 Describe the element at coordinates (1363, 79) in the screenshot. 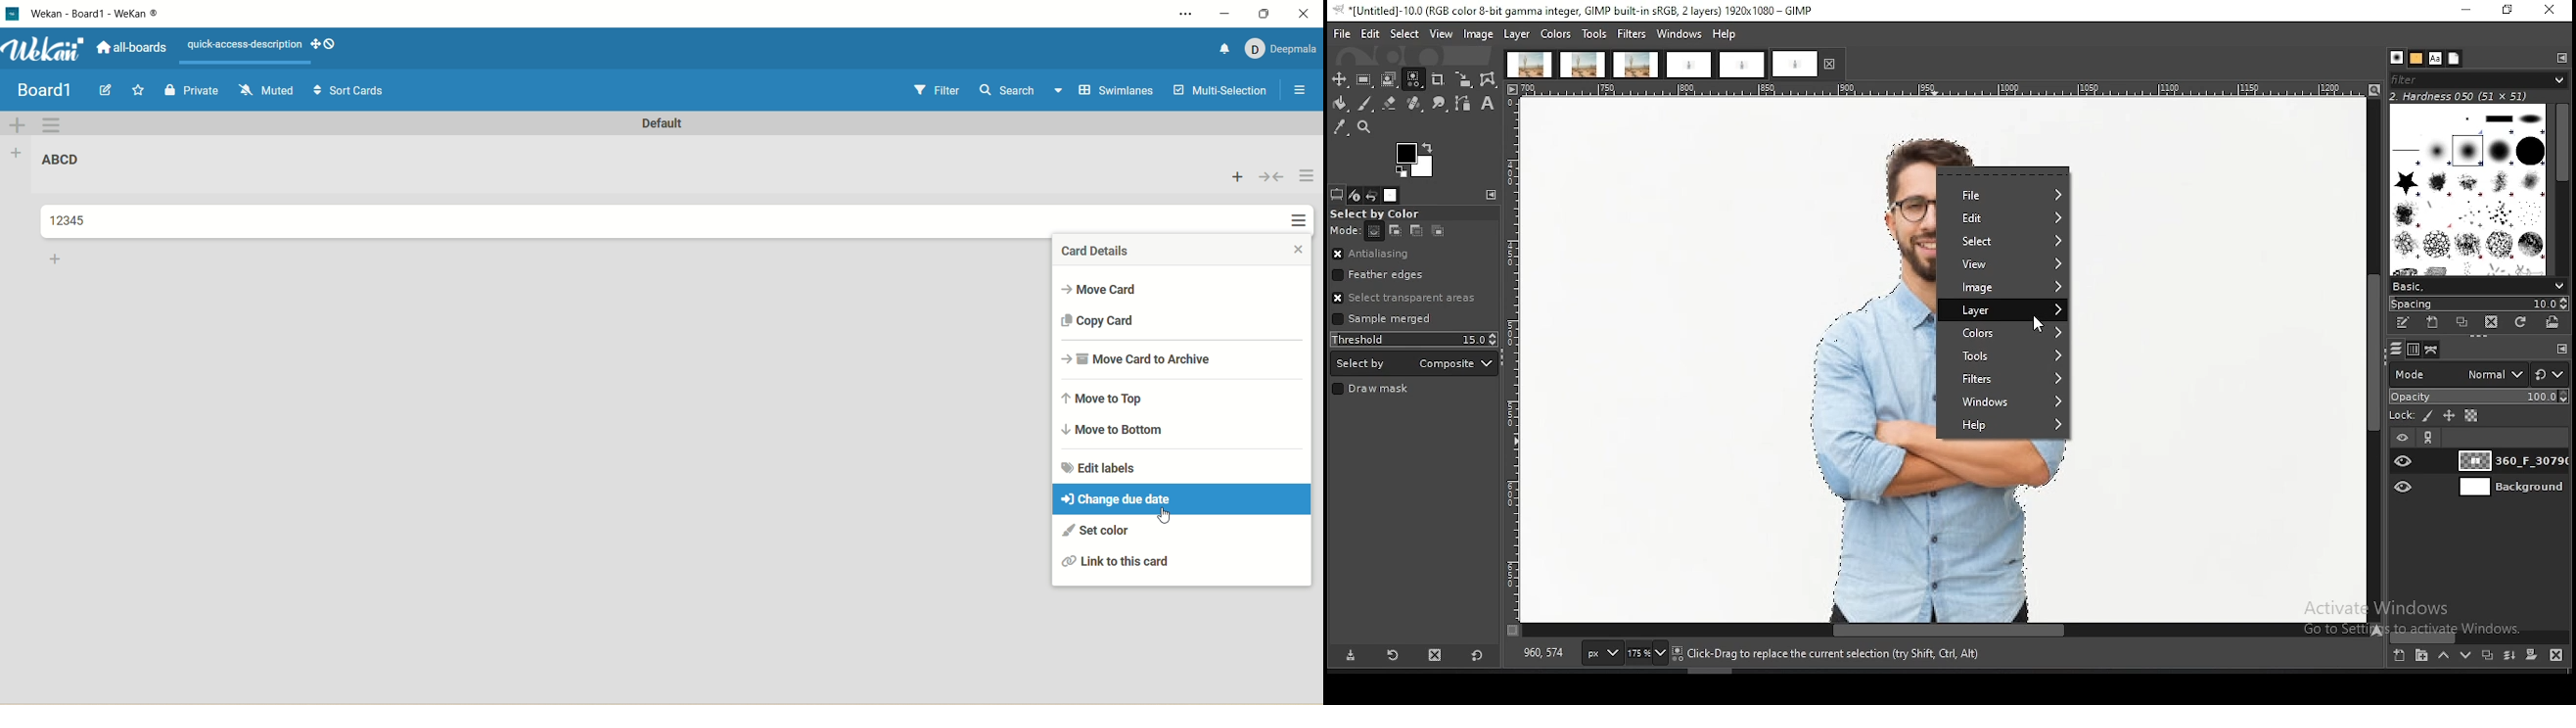

I see `rectangle select tool` at that location.